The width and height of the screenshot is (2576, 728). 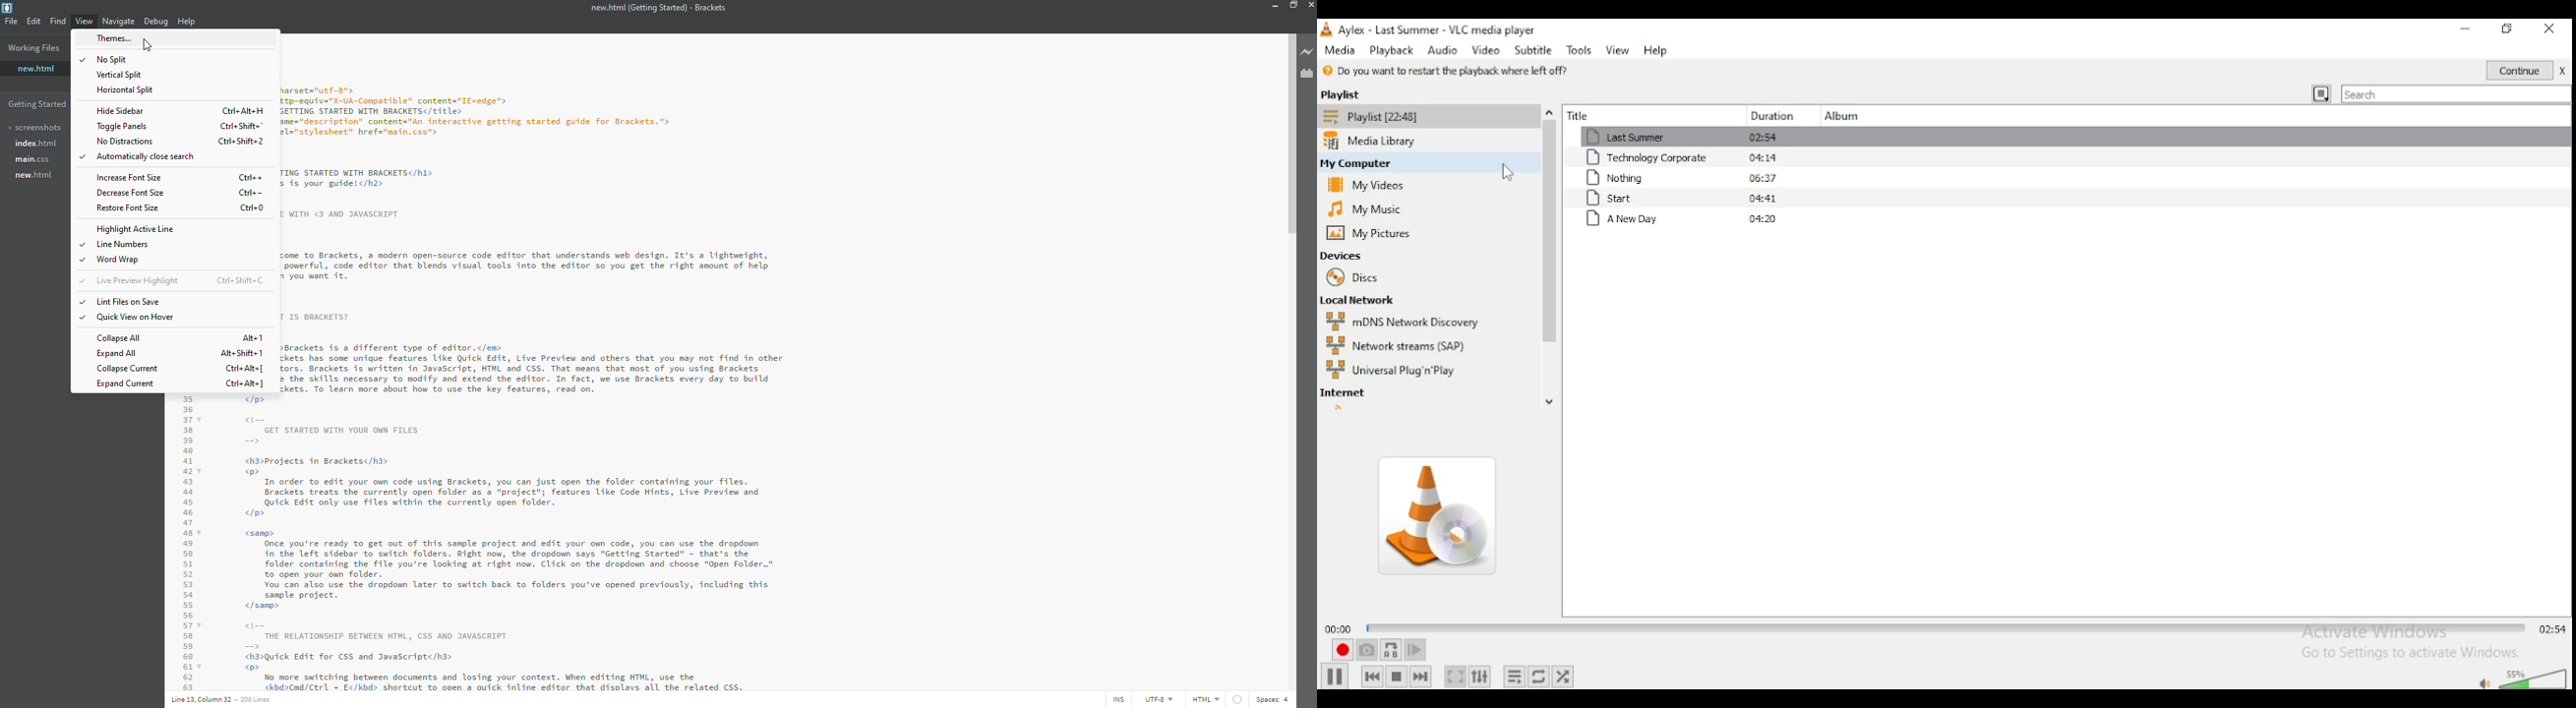 What do you see at coordinates (1346, 256) in the screenshot?
I see `devices` at bounding box center [1346, 256].